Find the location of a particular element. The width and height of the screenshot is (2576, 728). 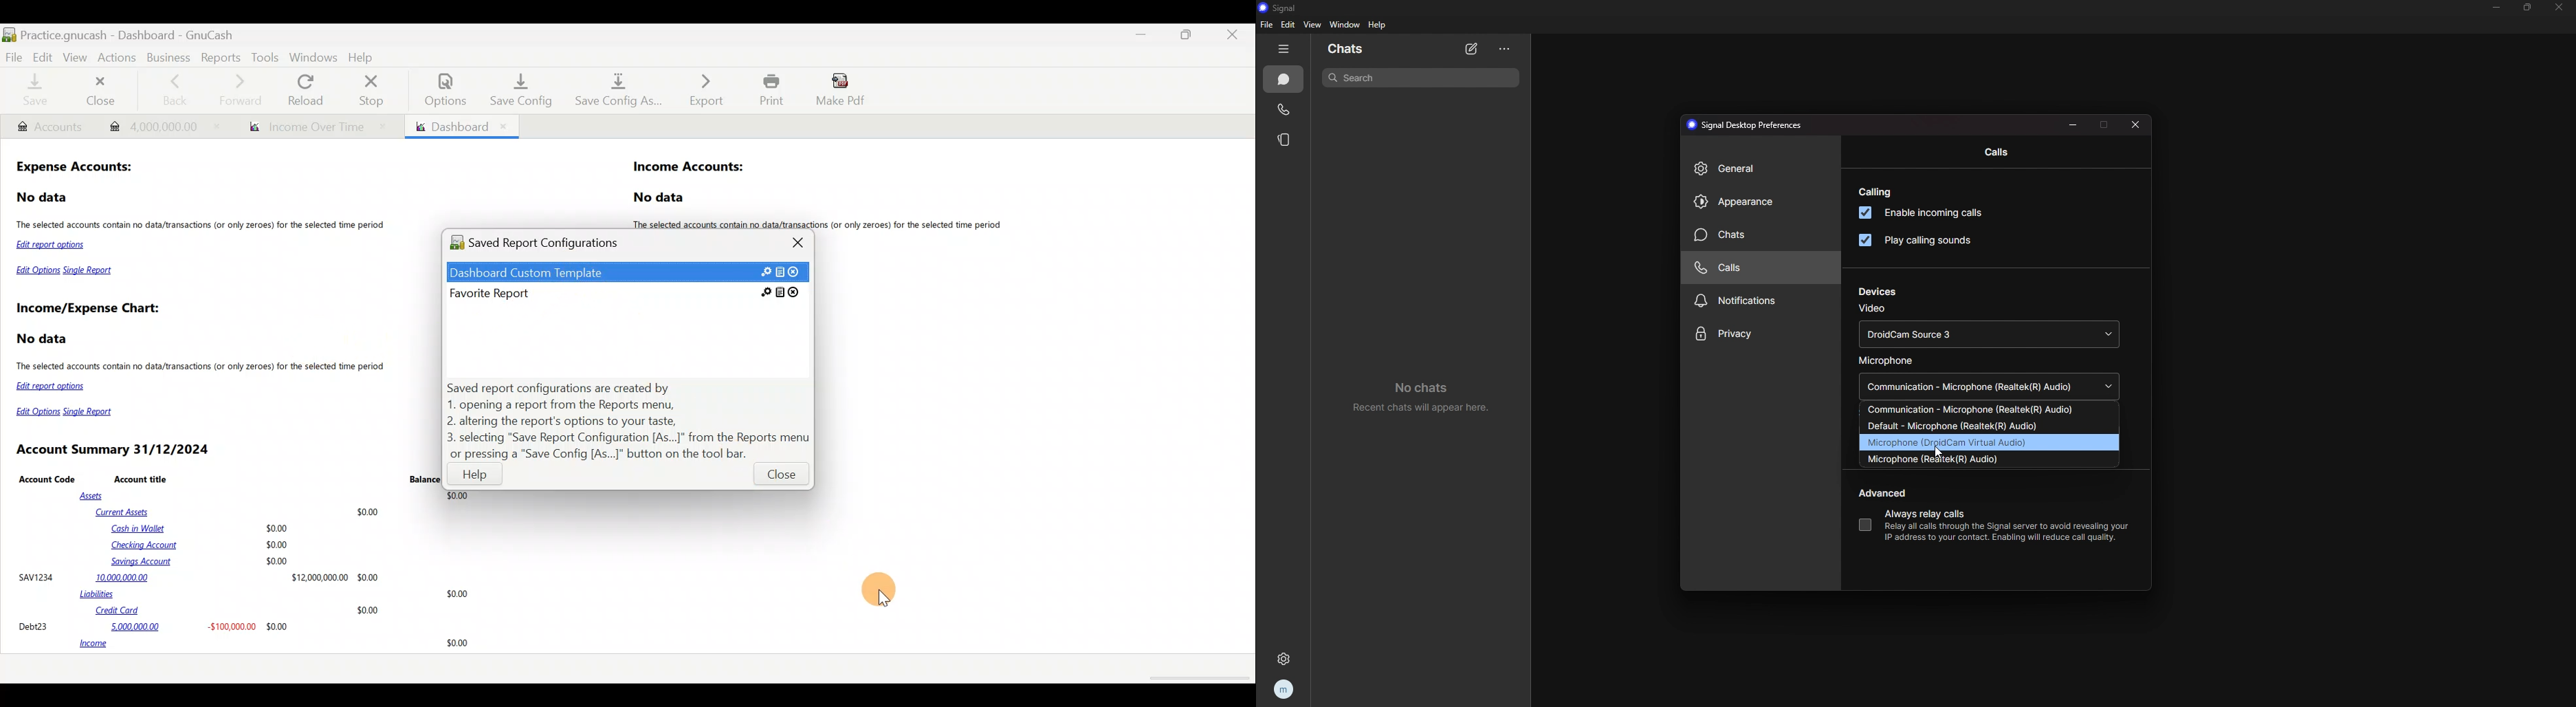

Edit is located at coordinates (43, 56).